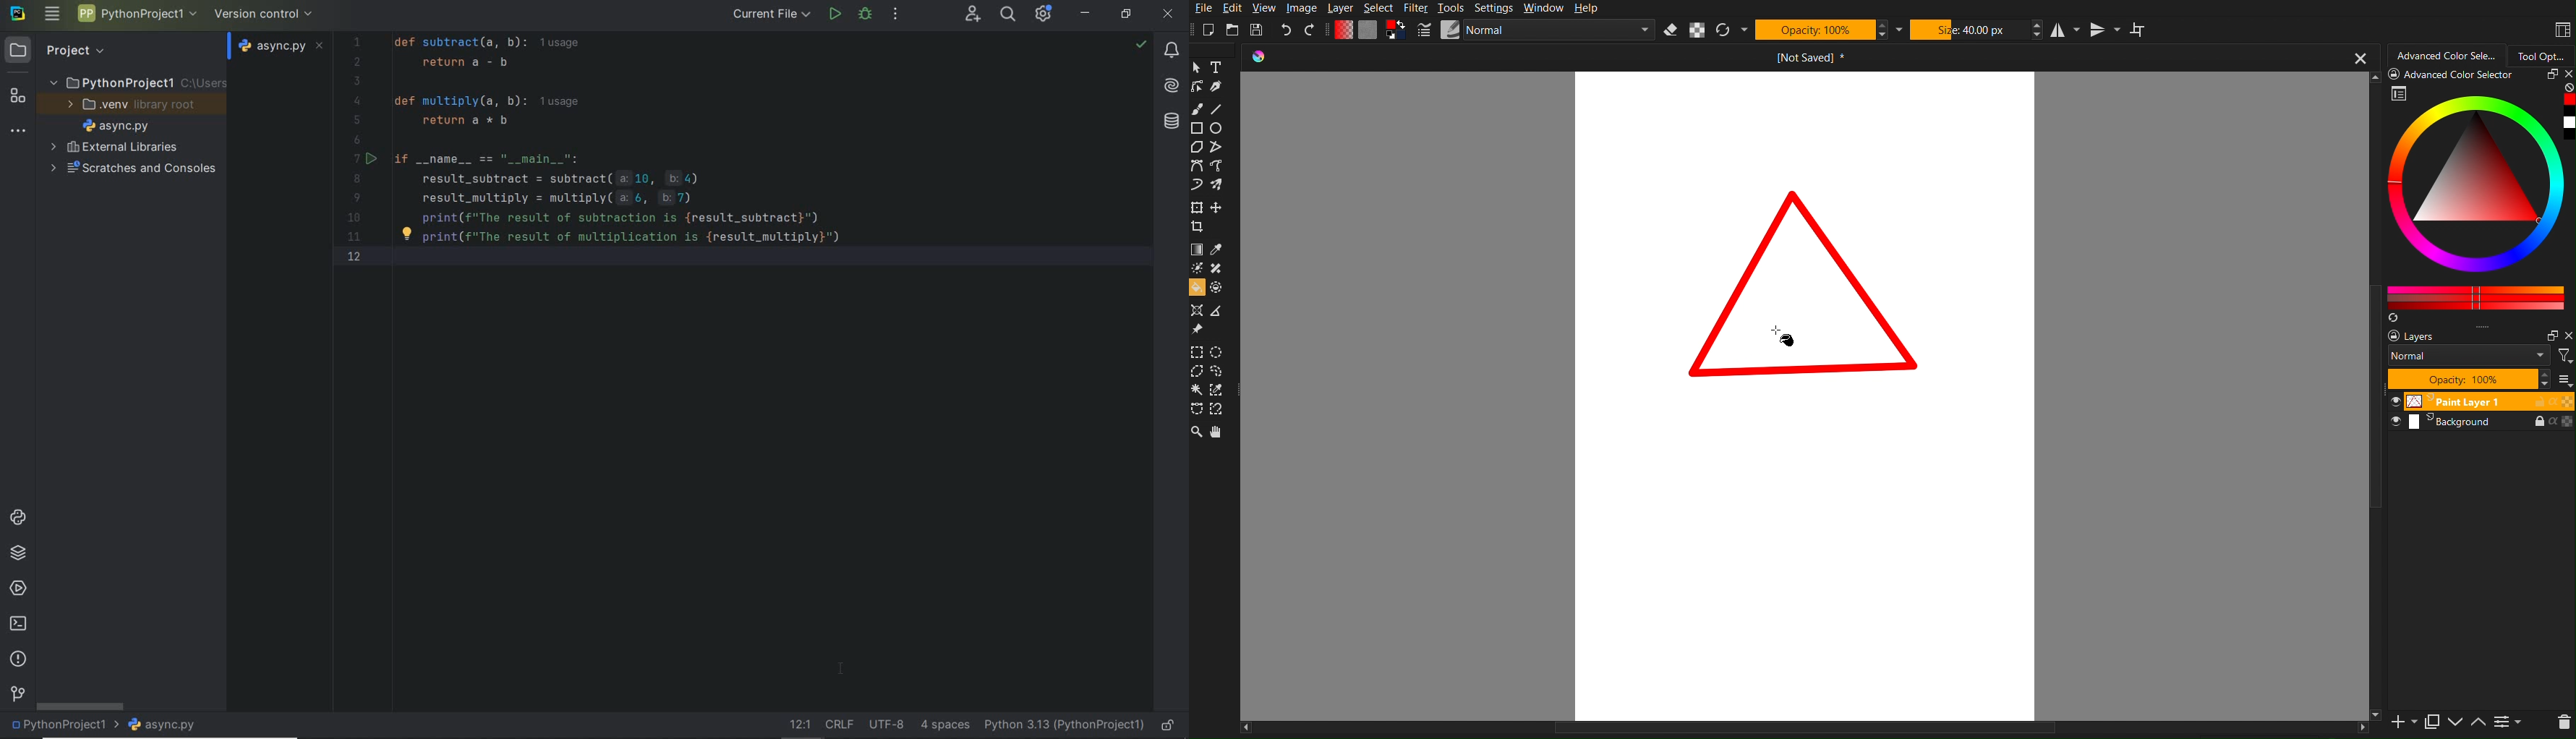  What do you see at coordinates (61, 50) in the screenshot?
I see `Project` at bounding box center [61, 50].